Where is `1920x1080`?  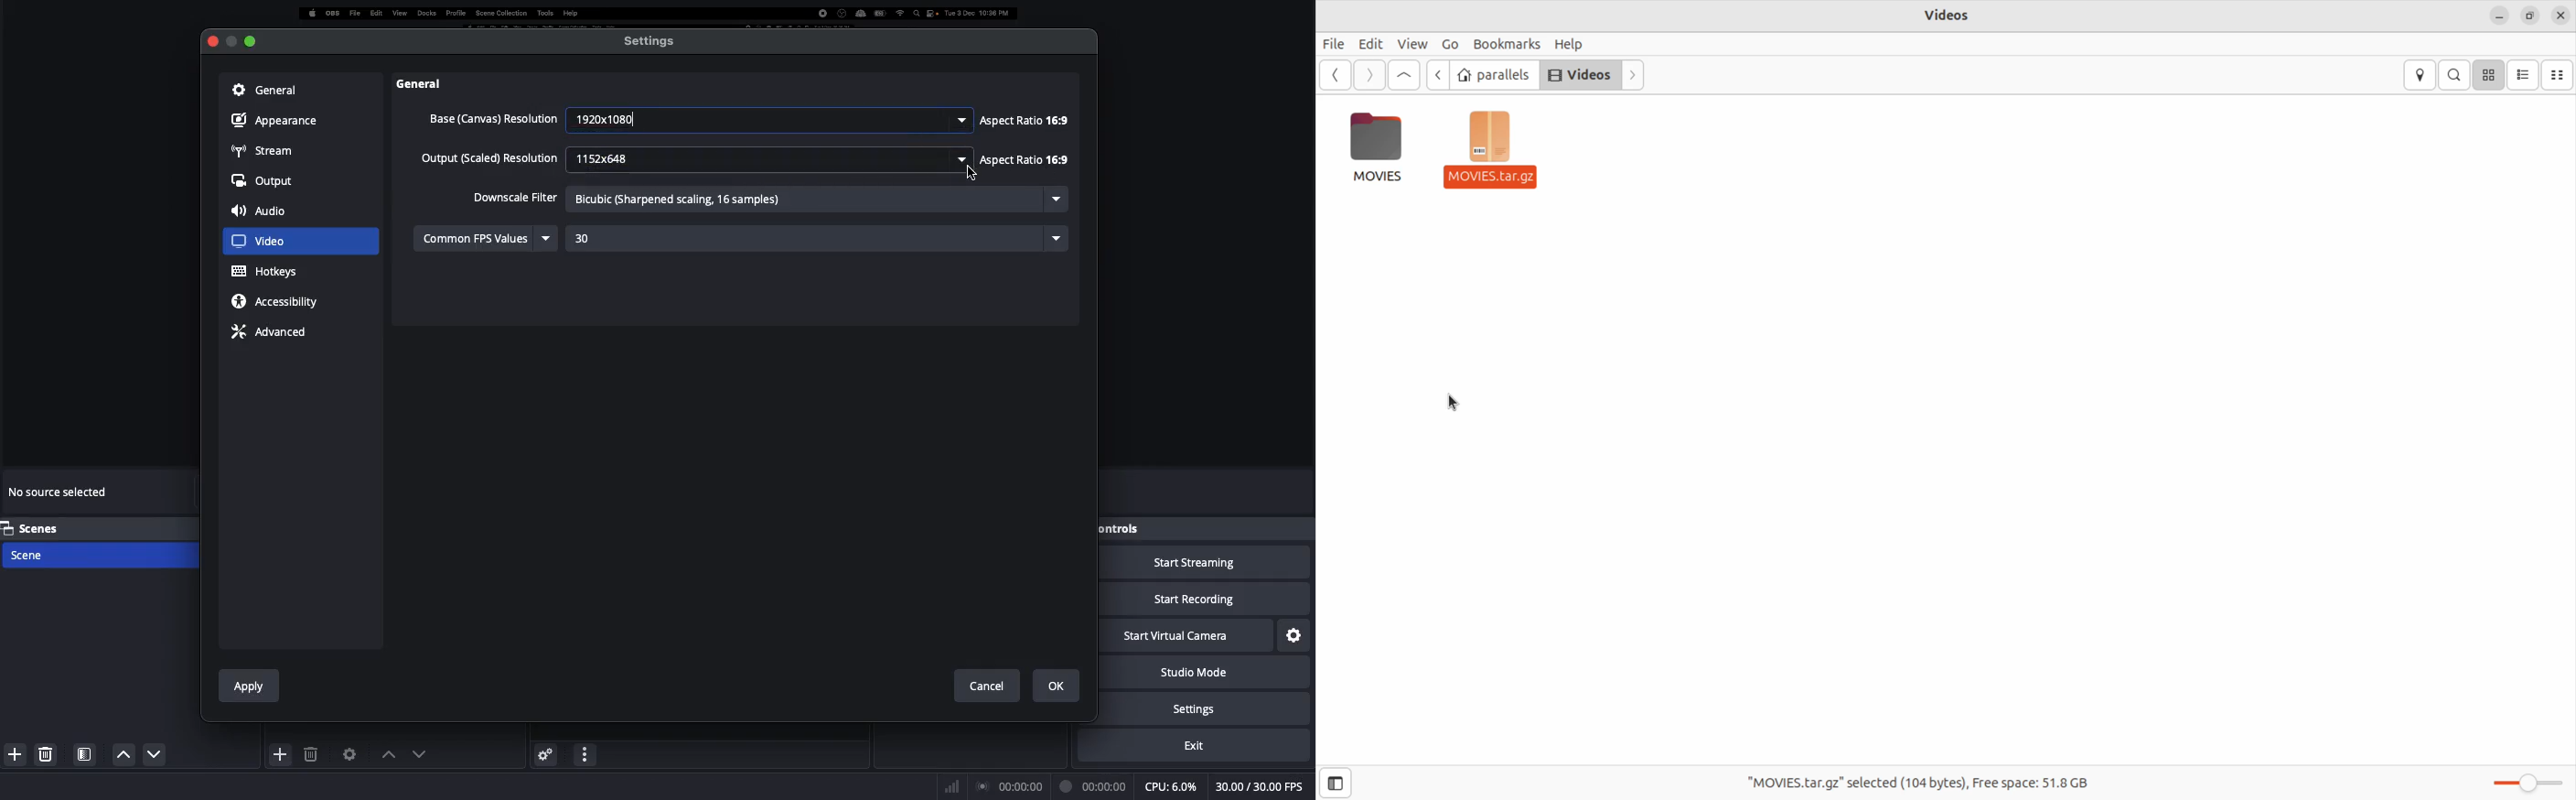
1920x1080 is located at coordinates (769, 118).